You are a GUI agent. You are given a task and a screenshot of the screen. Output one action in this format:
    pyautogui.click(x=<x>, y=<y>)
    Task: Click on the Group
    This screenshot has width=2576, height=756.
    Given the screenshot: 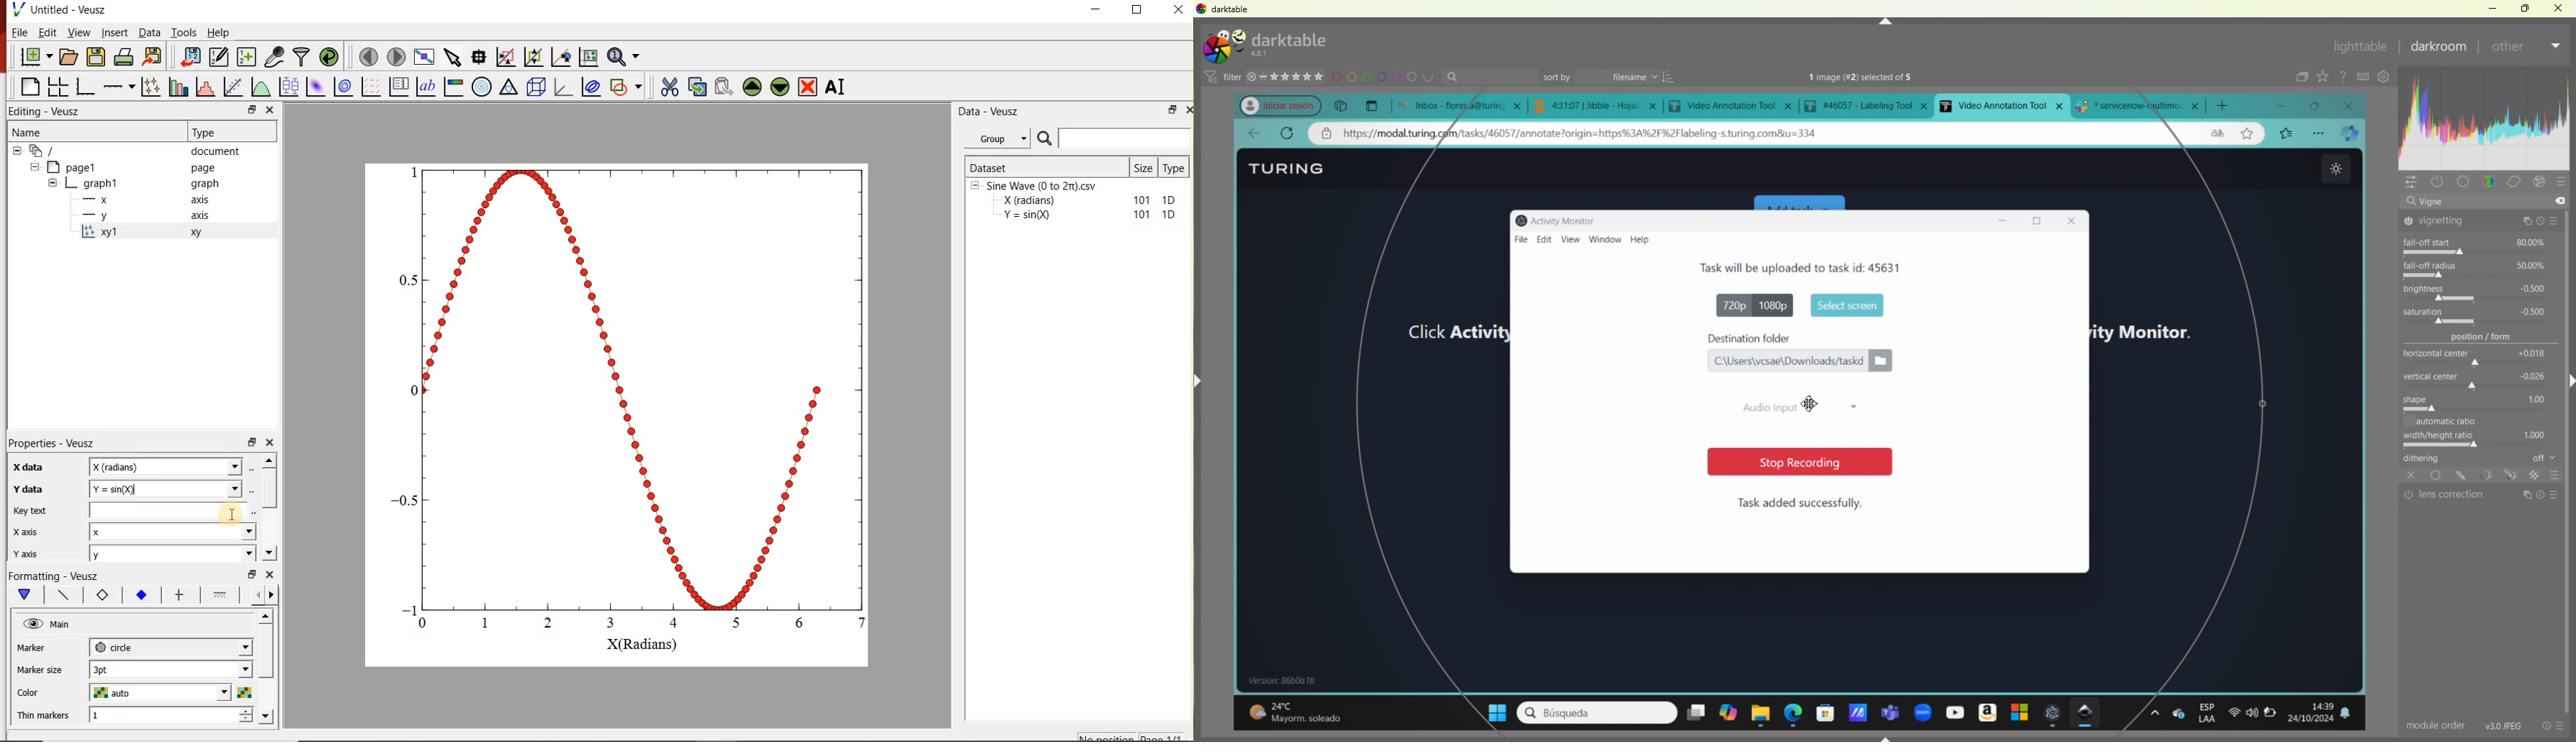 What is the action you would take?
    pyautogui.click(x=1002, y=139)
    